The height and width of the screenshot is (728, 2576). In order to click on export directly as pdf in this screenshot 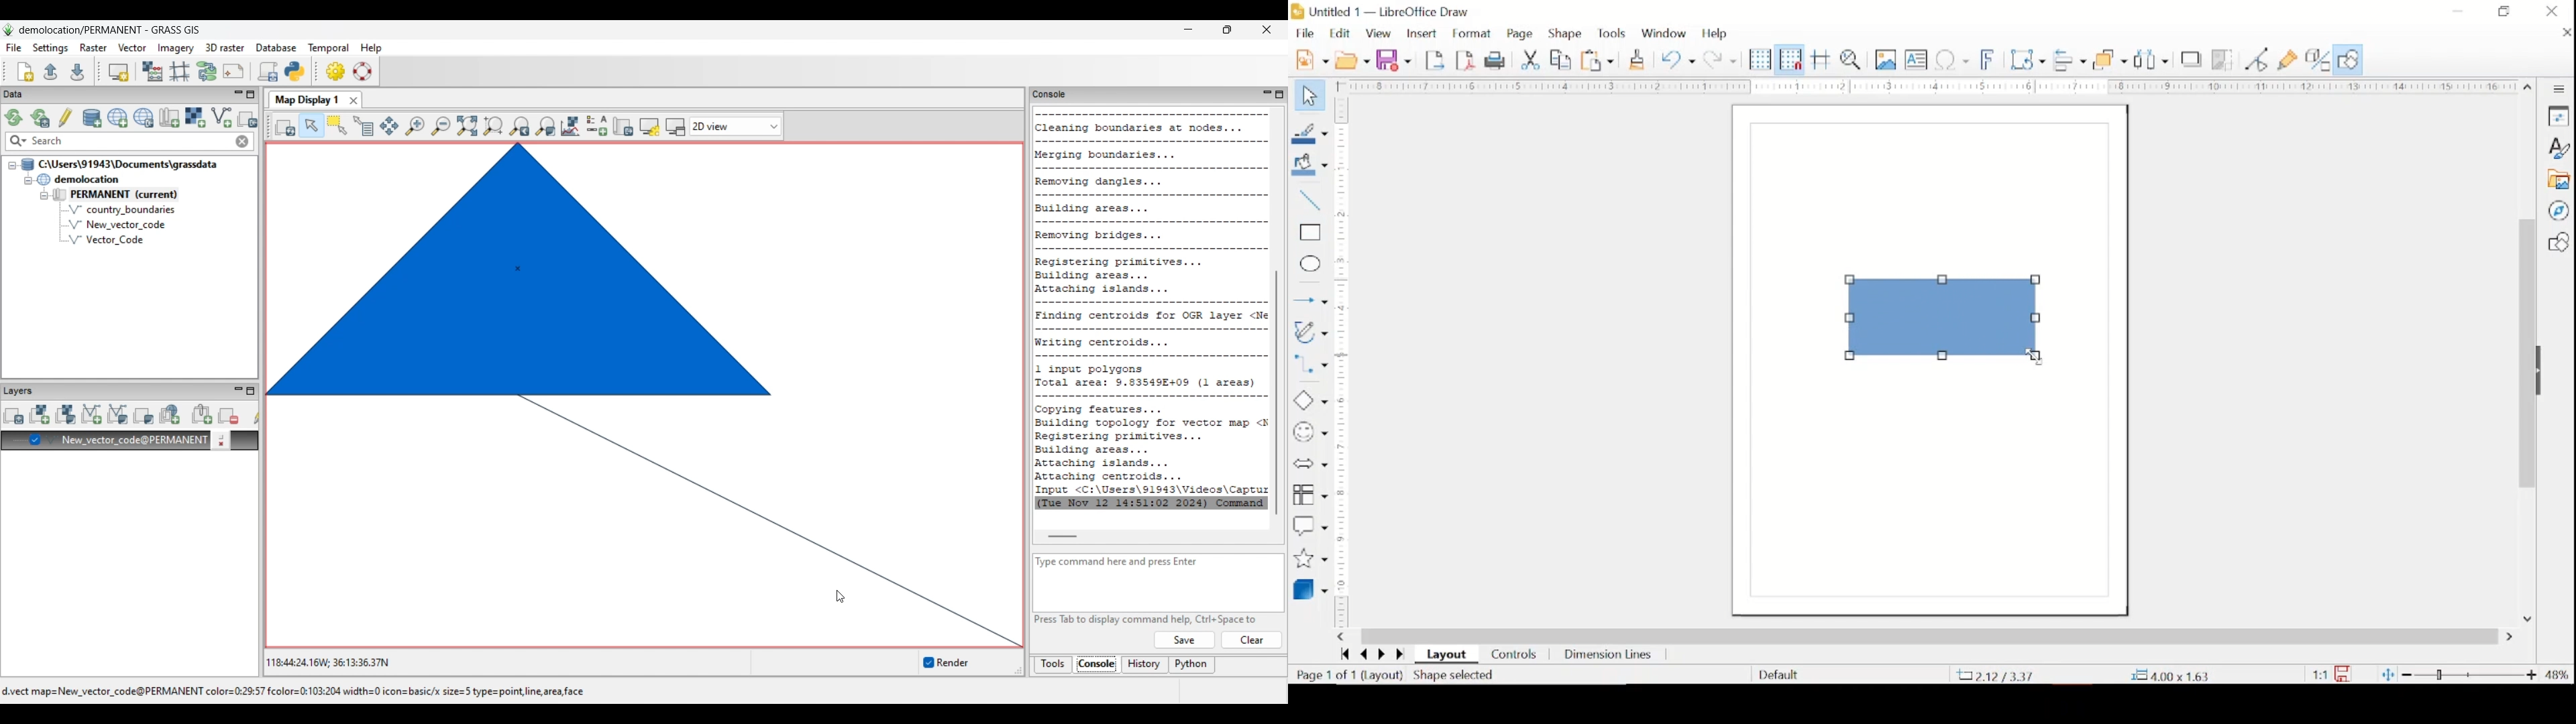, I will do `click(1466, 60)`.